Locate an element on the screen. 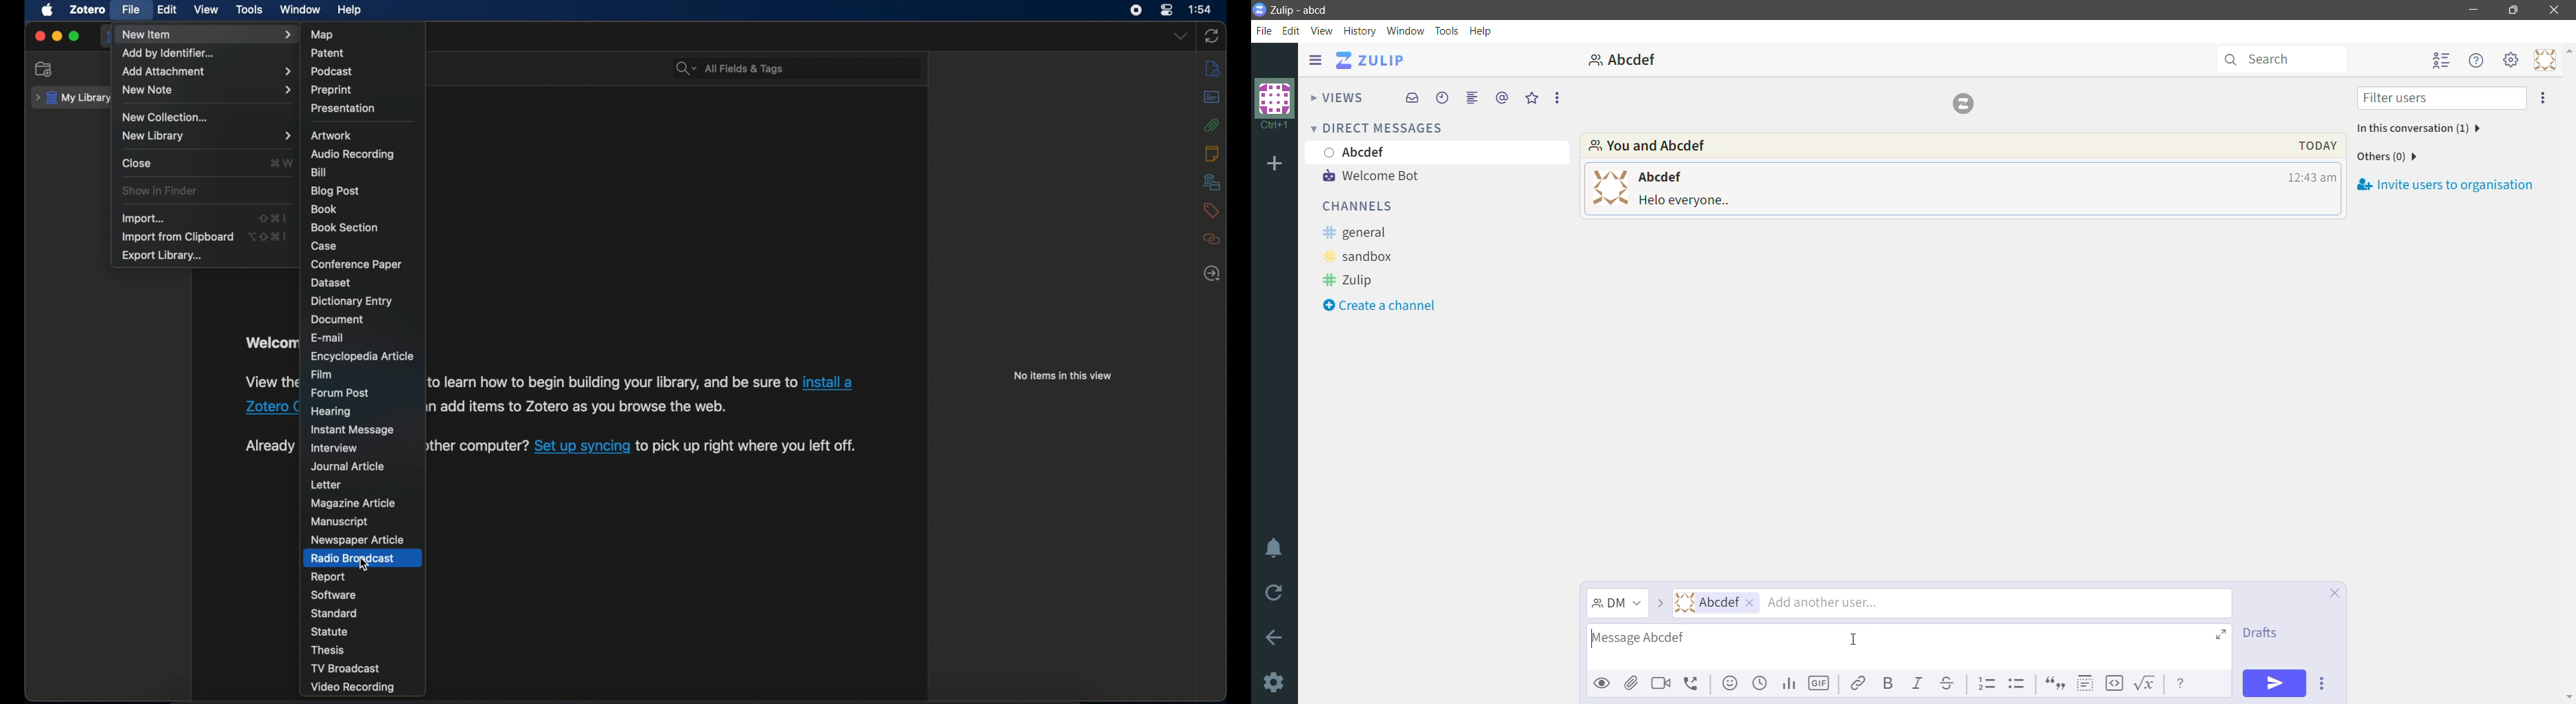 Image resolution: width=2576 pixels, height=728 pixels. maximize is located at coordinates (74, 37).